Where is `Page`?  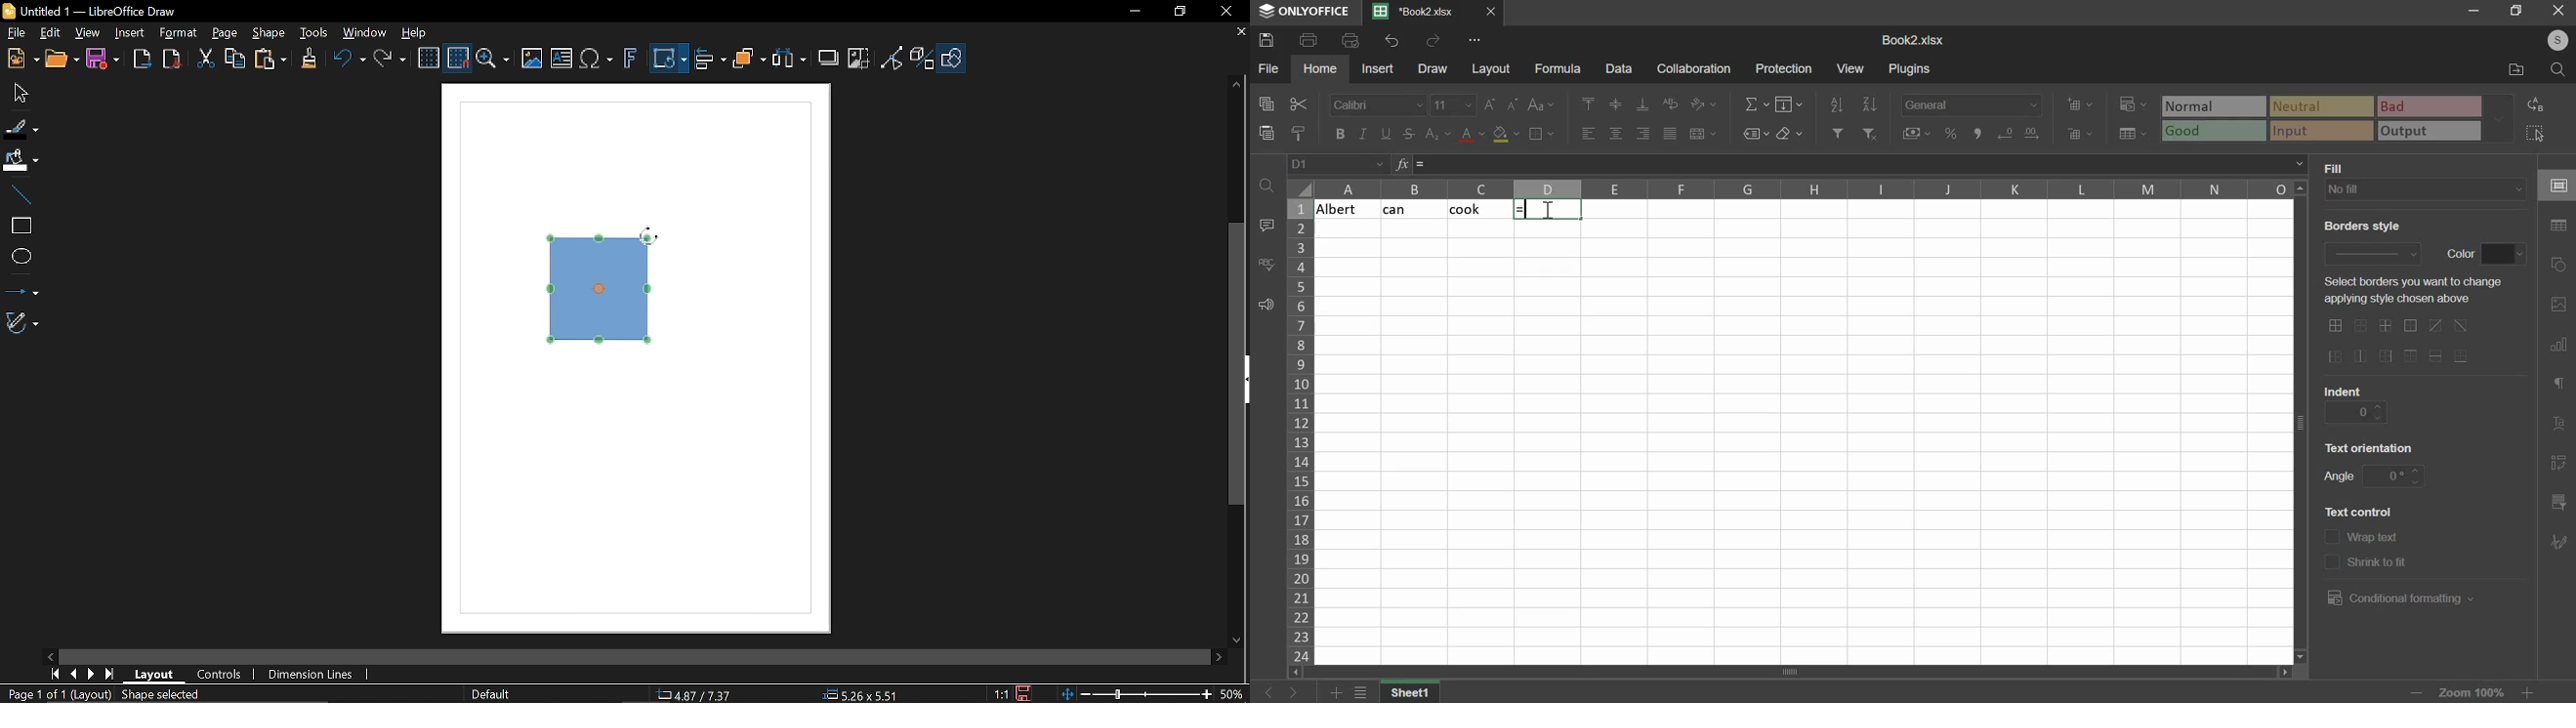 Page is located at coordinates (225, 33).